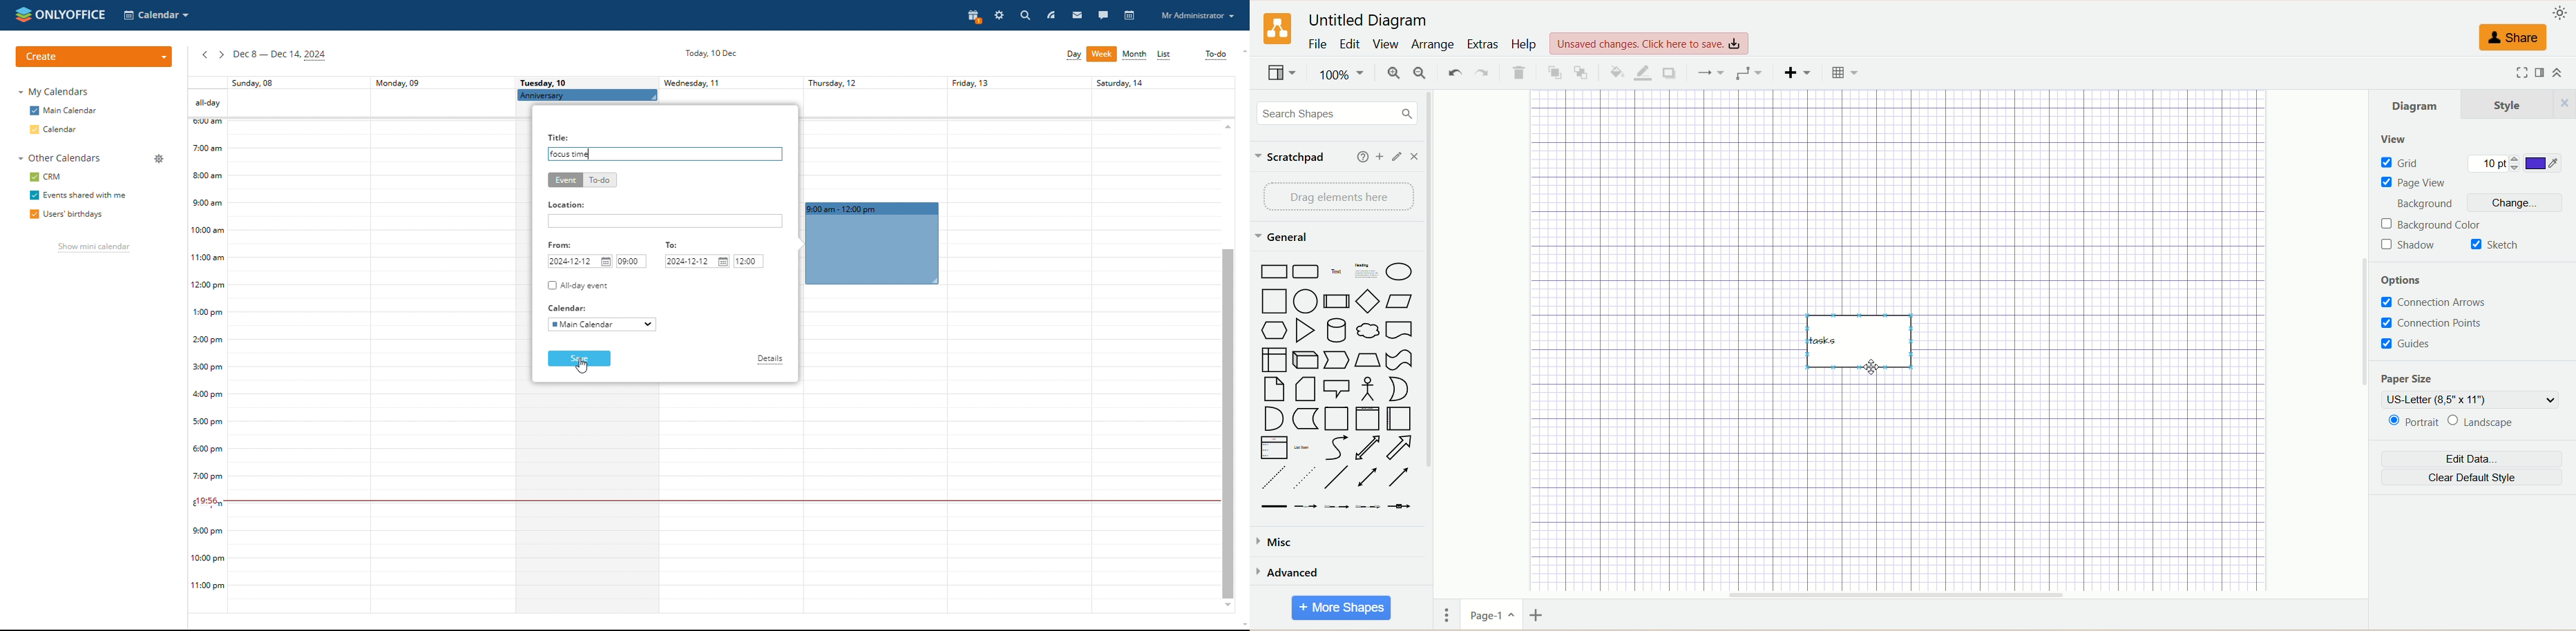 The width and height of the screenshot is (2576, 644). Describe the element at coordinates (1400, 507) in the screenshot. I see `Arrow with Node` at that location.